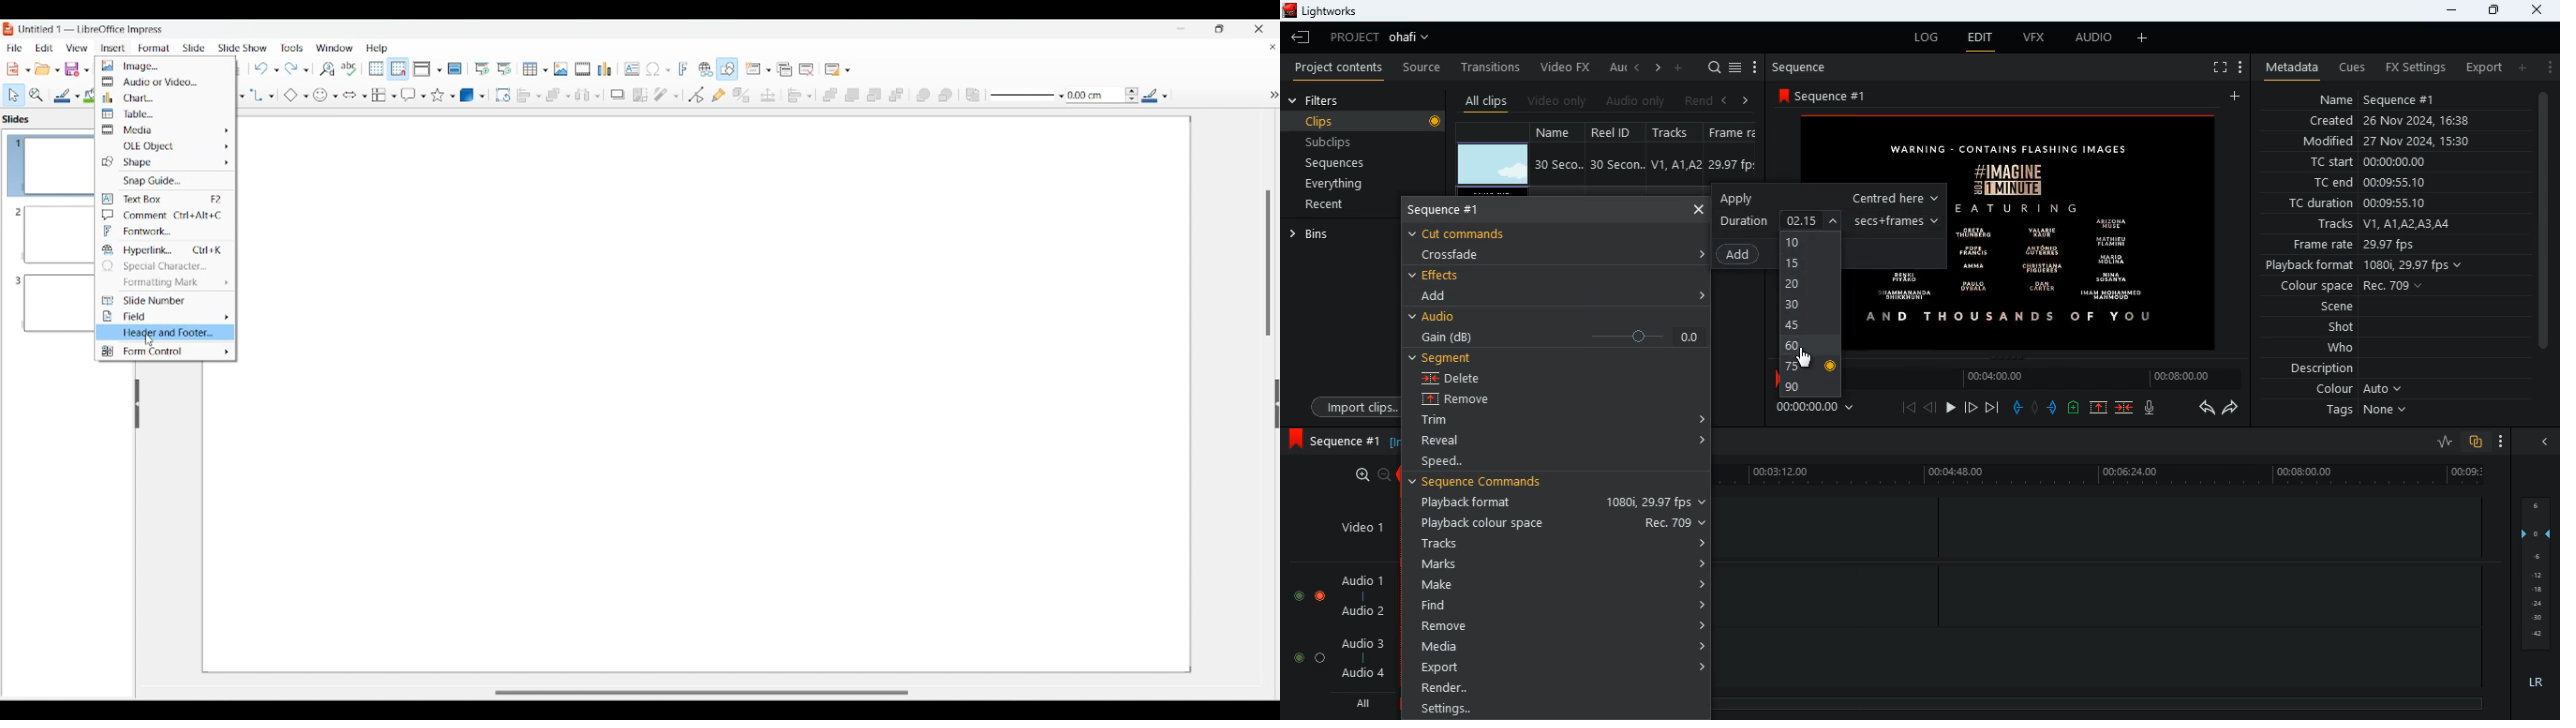 The image size is (2576, 728). Describe the element at coordinates (1674, 164) in the screenshot. I see `V1, A1, A2` at that location.